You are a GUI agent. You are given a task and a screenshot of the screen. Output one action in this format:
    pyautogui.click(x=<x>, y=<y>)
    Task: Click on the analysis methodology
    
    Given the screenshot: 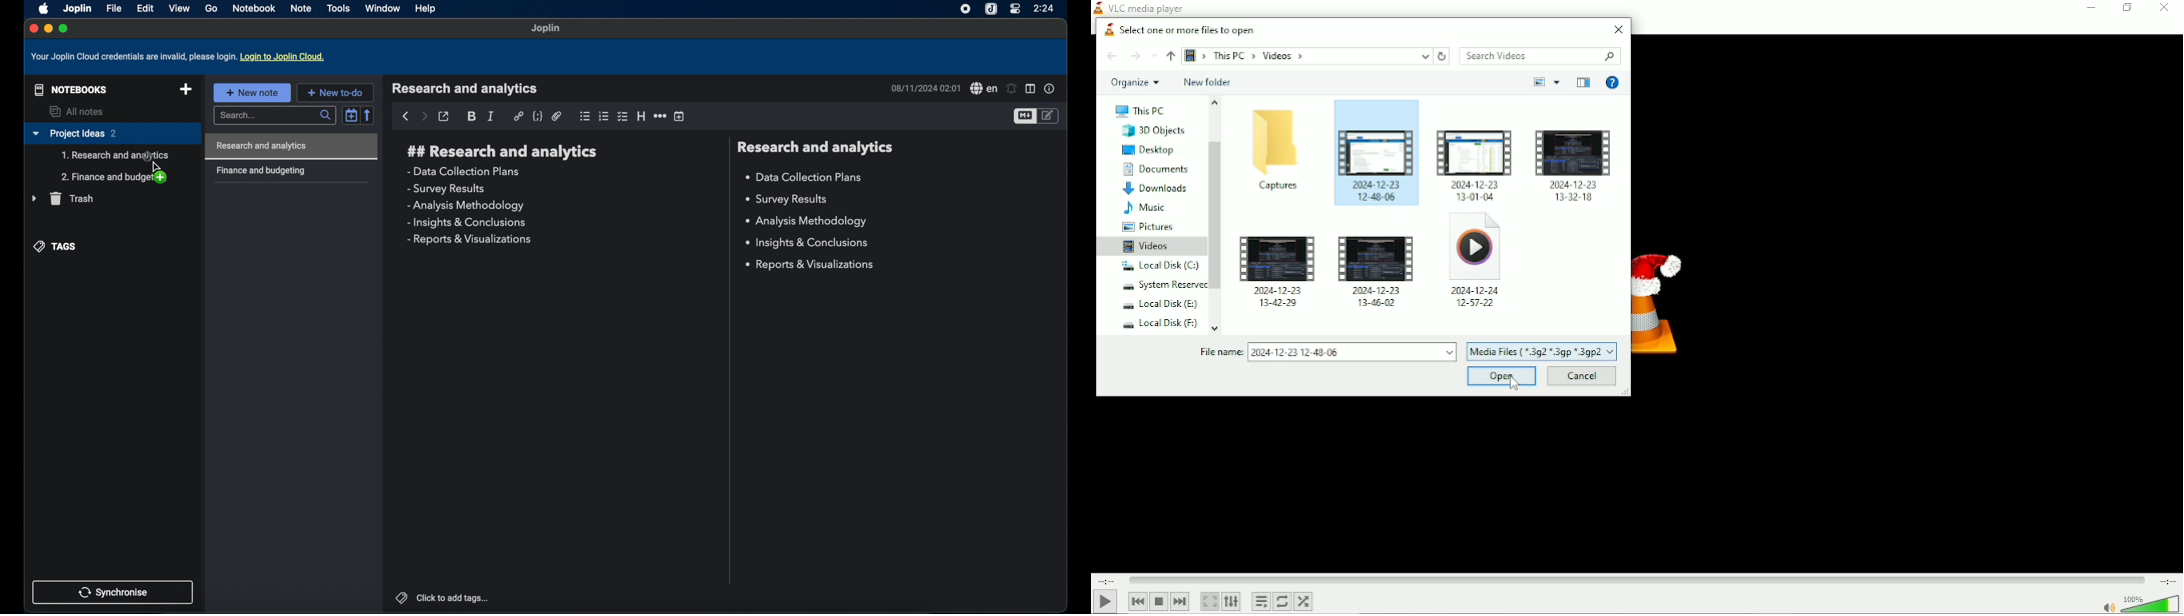 What is the action you would take?
    pyautogui.click(x=465, y=206)
    